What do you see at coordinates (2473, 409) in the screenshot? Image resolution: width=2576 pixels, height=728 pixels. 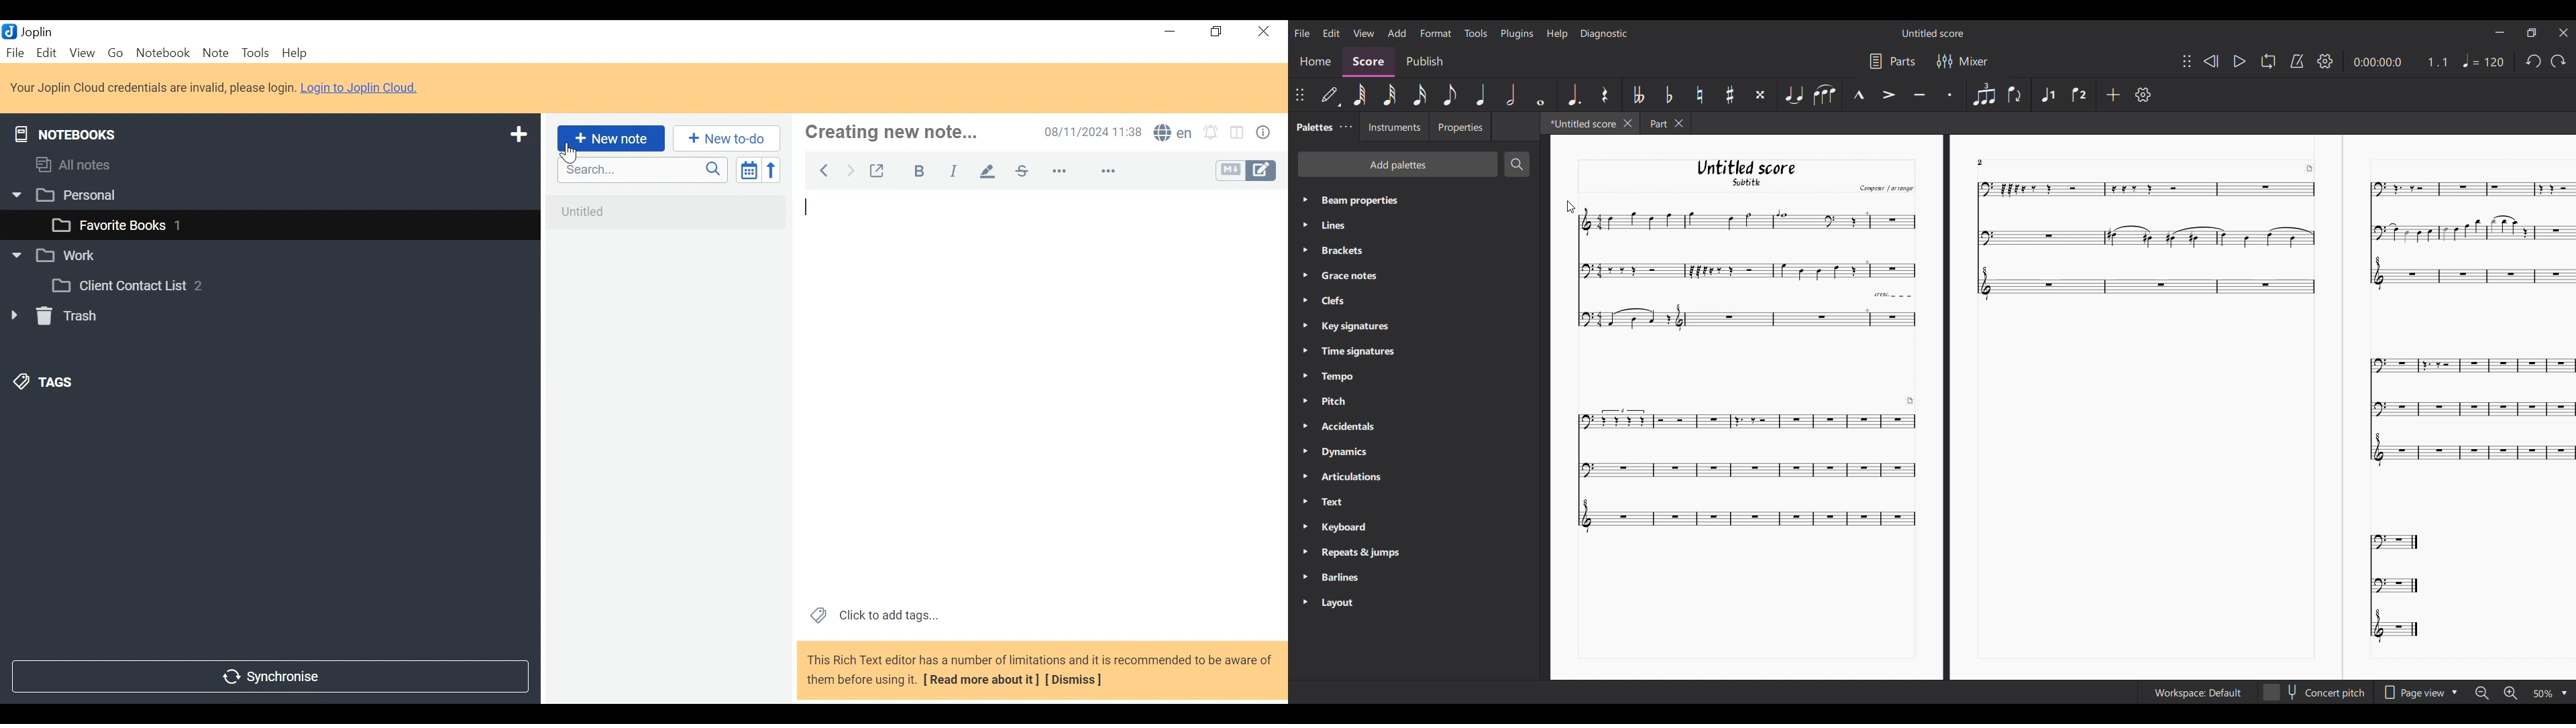 I see `` at bounding box center [2473, 409].